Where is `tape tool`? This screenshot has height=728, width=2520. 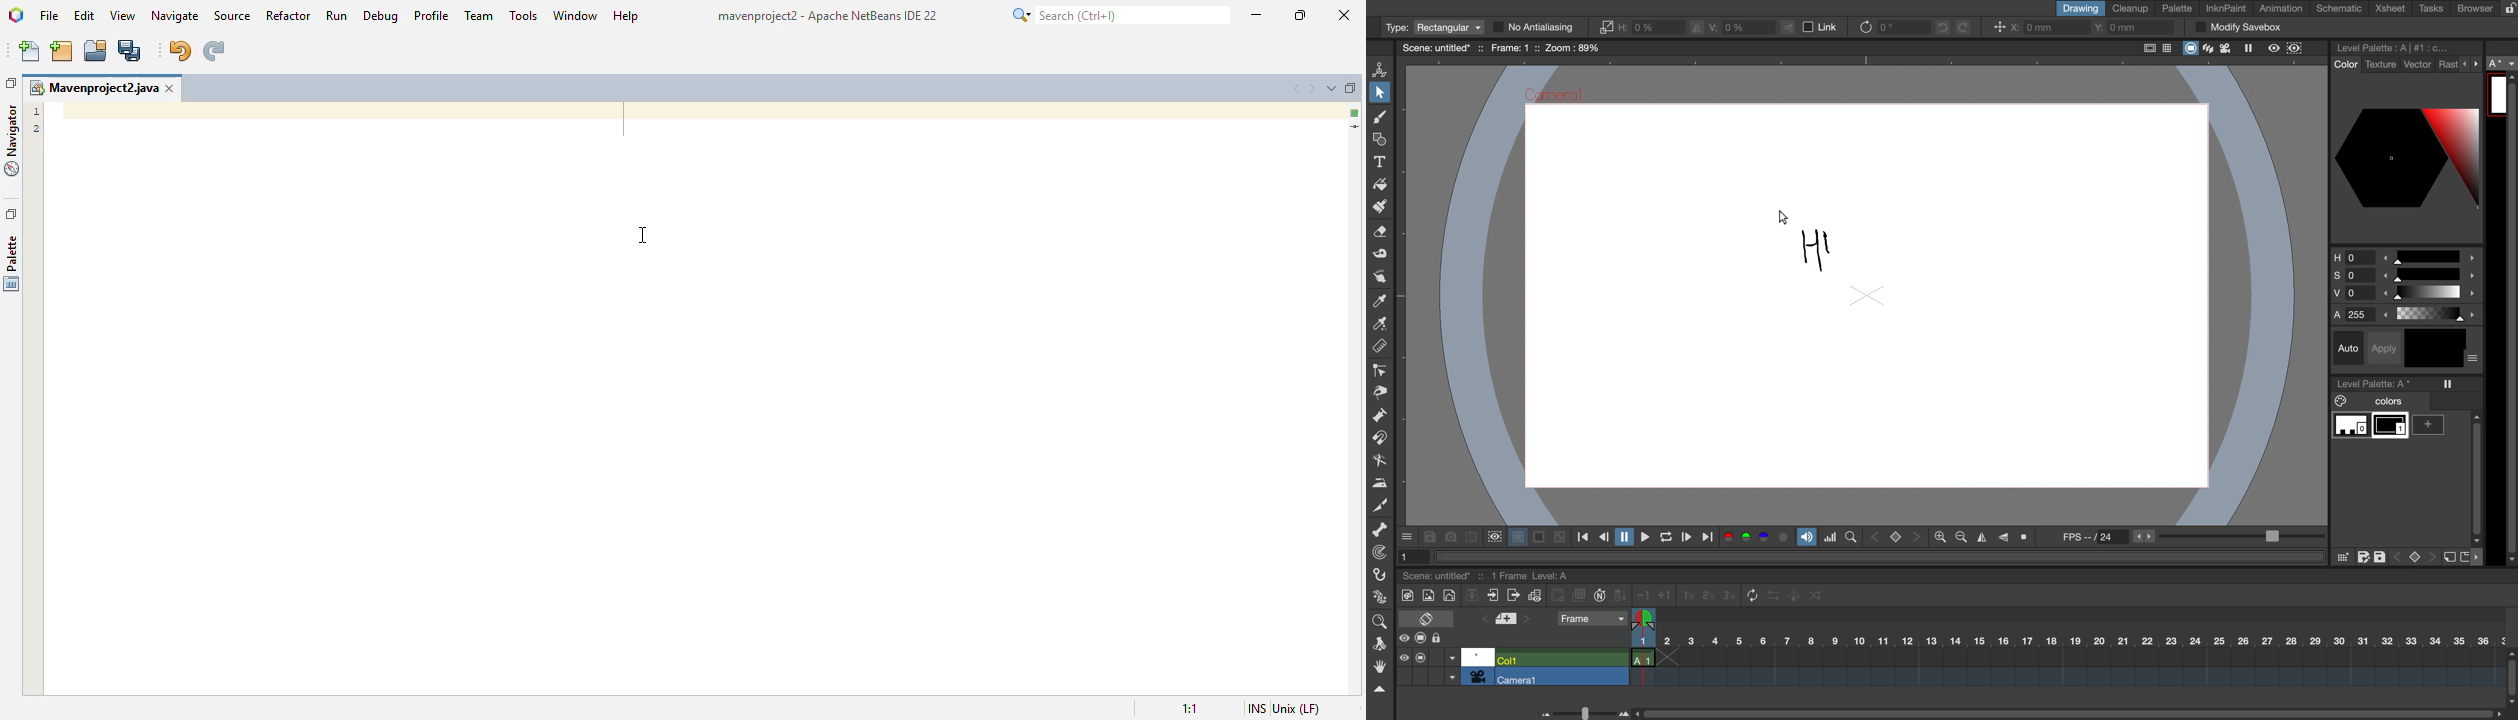 tape tool is located at coordinates (1378, 255).